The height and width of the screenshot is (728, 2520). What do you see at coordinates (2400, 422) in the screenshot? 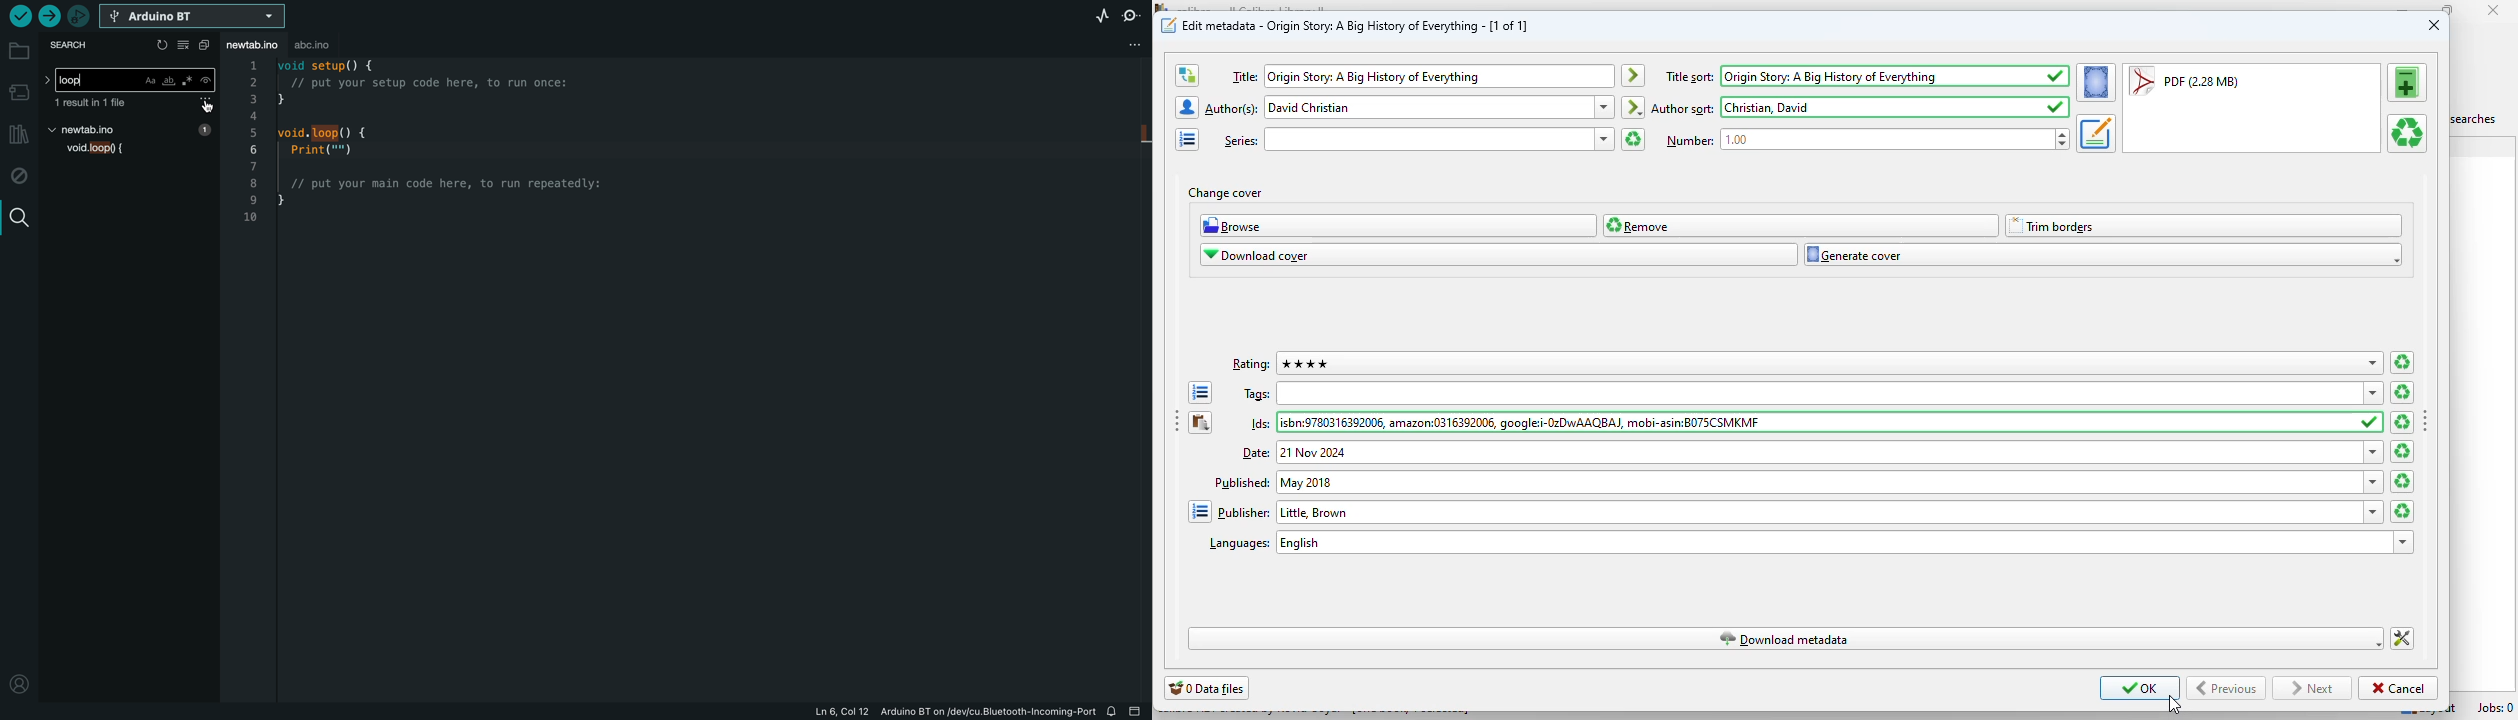
I see `clear ids` at bounding box center [2400, 422].